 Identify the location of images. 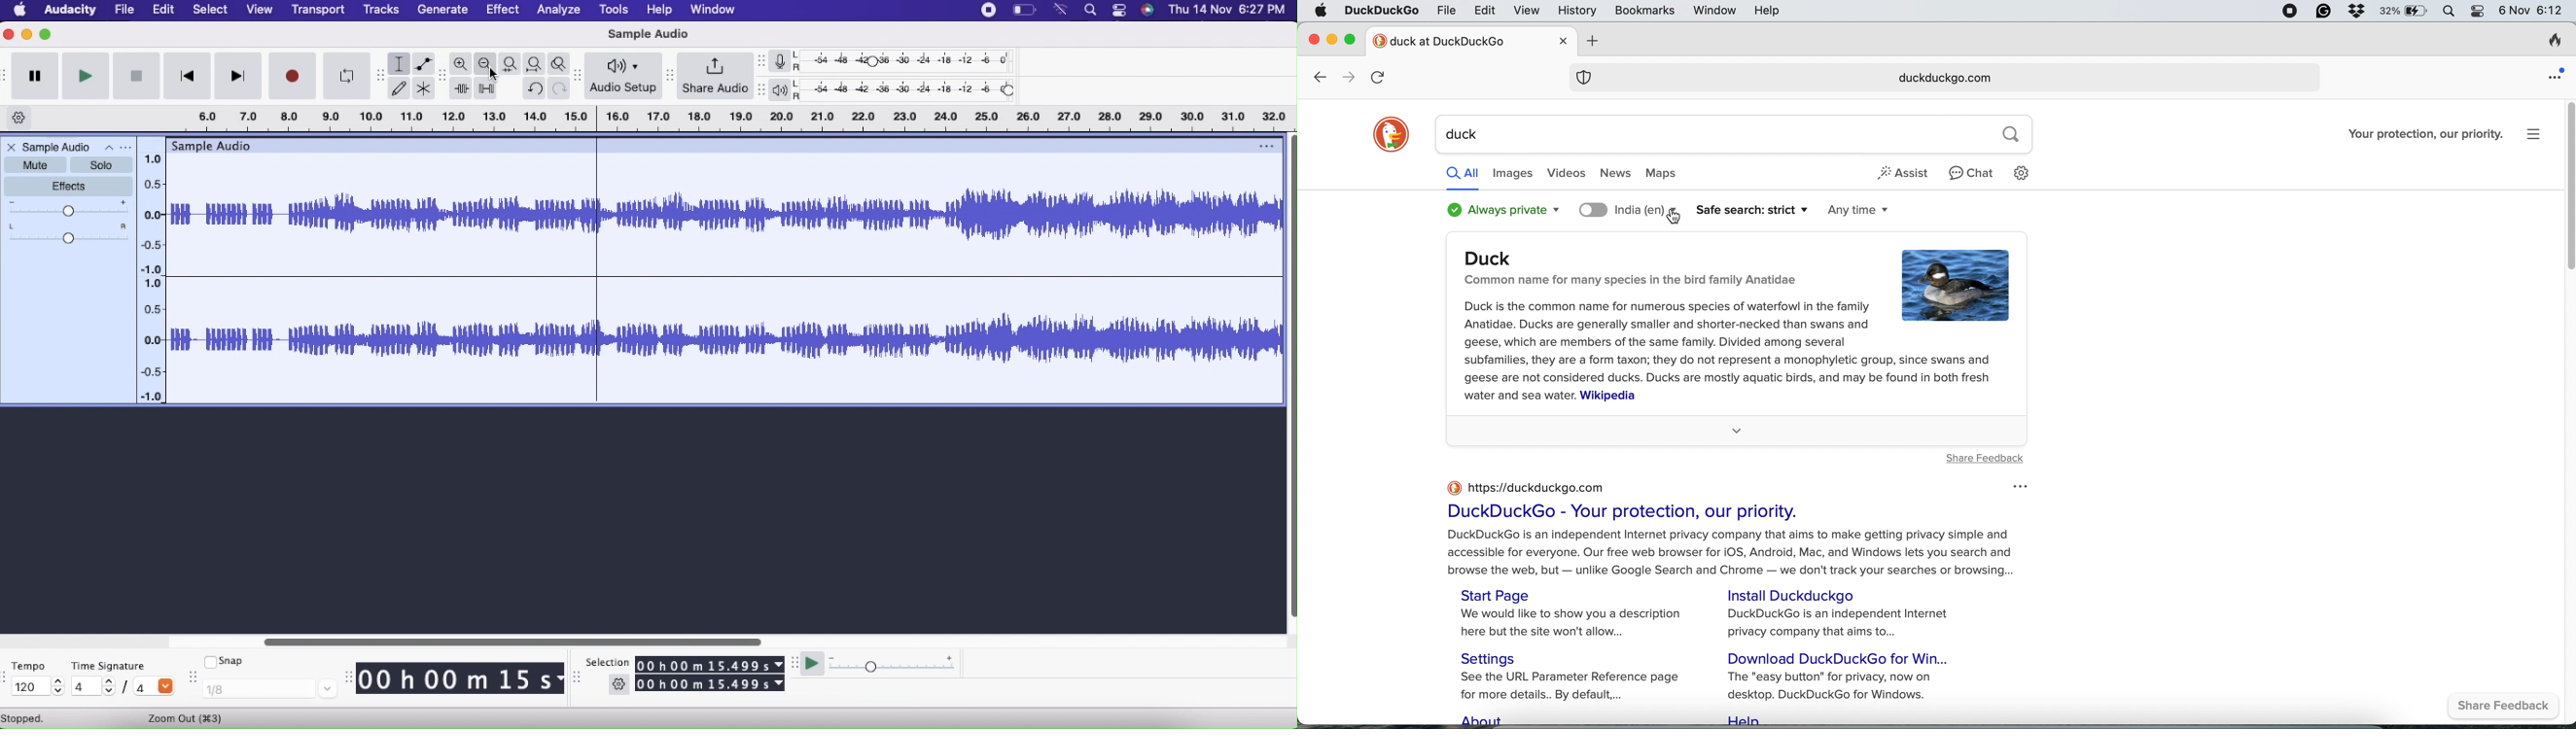
(1512, 174).